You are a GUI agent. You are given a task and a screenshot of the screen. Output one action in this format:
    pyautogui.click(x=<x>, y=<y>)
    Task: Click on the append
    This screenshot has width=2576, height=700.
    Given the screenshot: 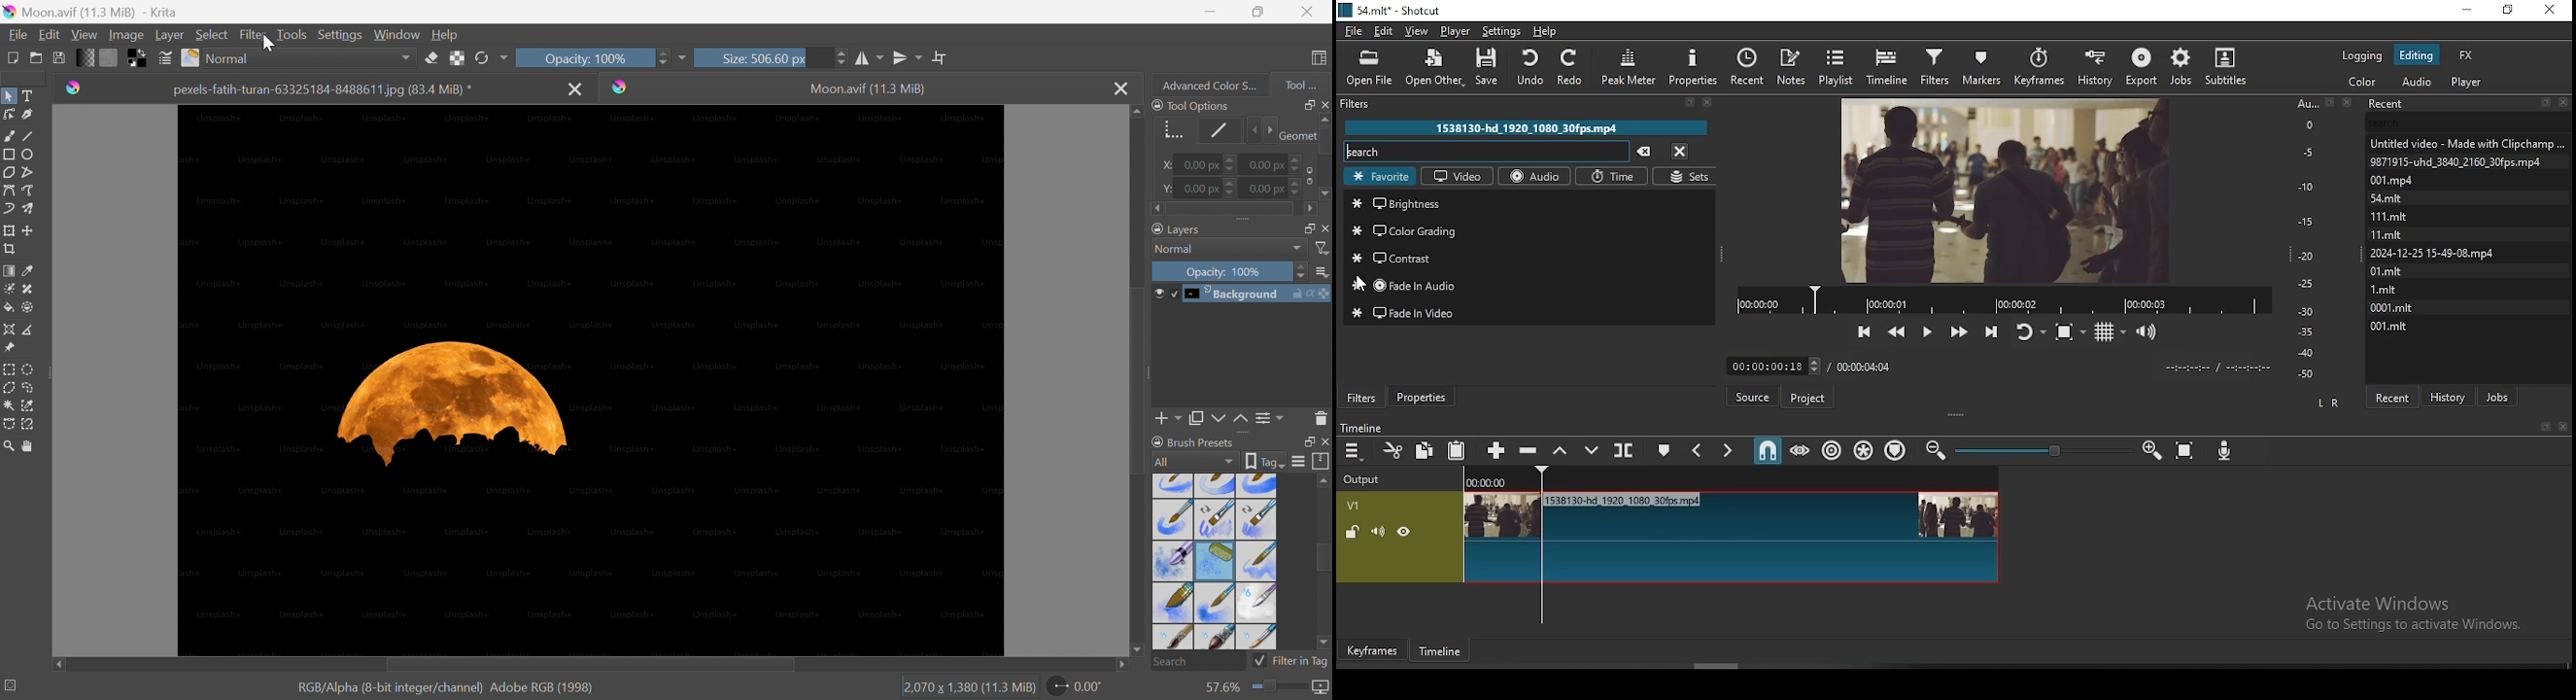 What is the action you would take?
    pyautogui.click(x=1495, y=451)
    